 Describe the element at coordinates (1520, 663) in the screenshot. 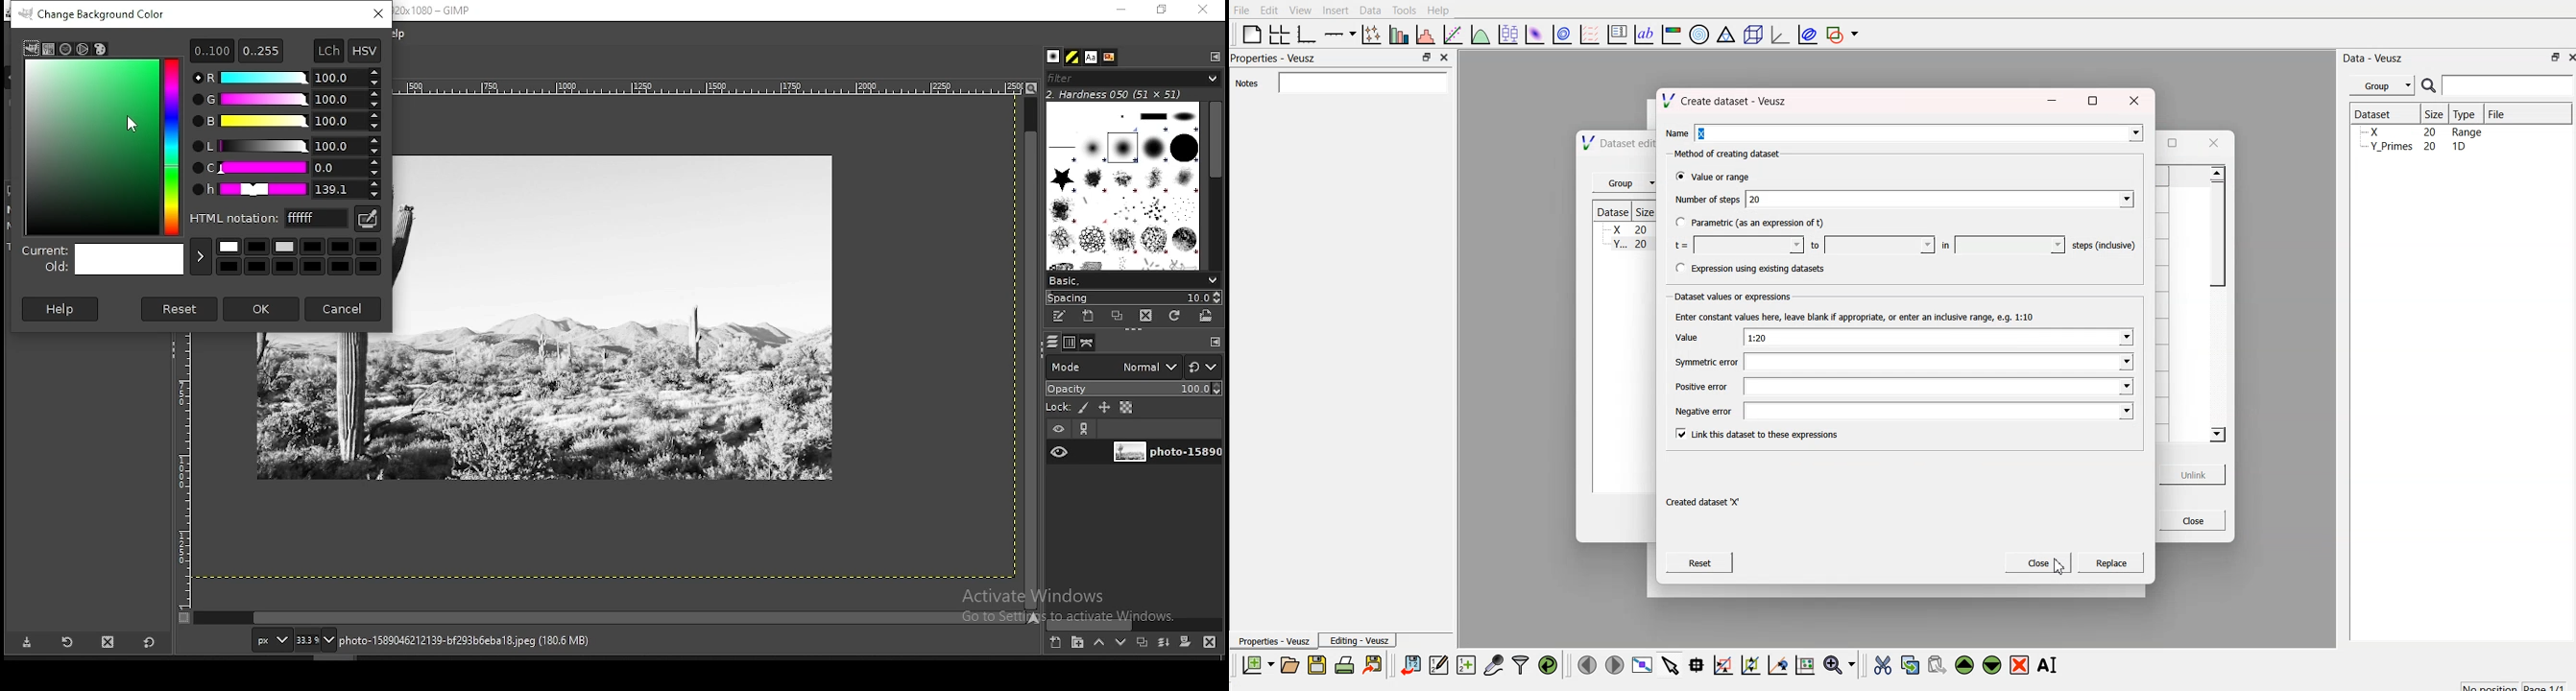

I see `filter data` at that location.